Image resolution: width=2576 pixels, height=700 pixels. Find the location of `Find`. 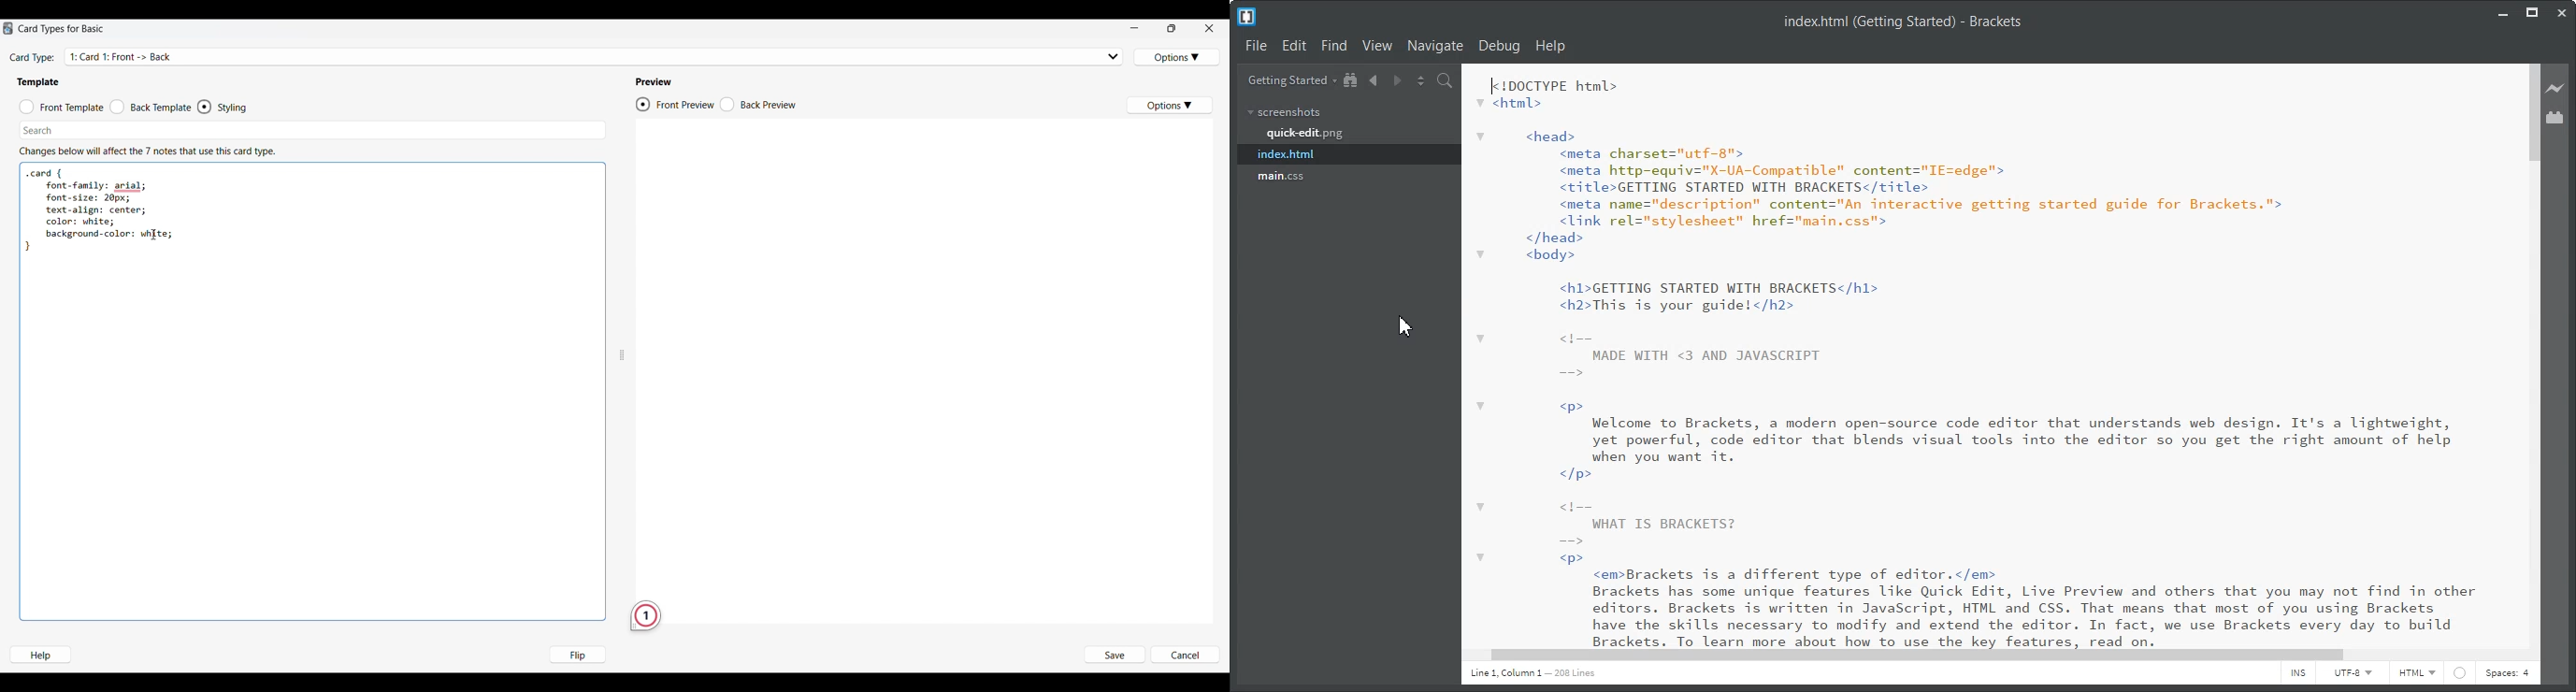

Find is located at coordinates (1334, 45).